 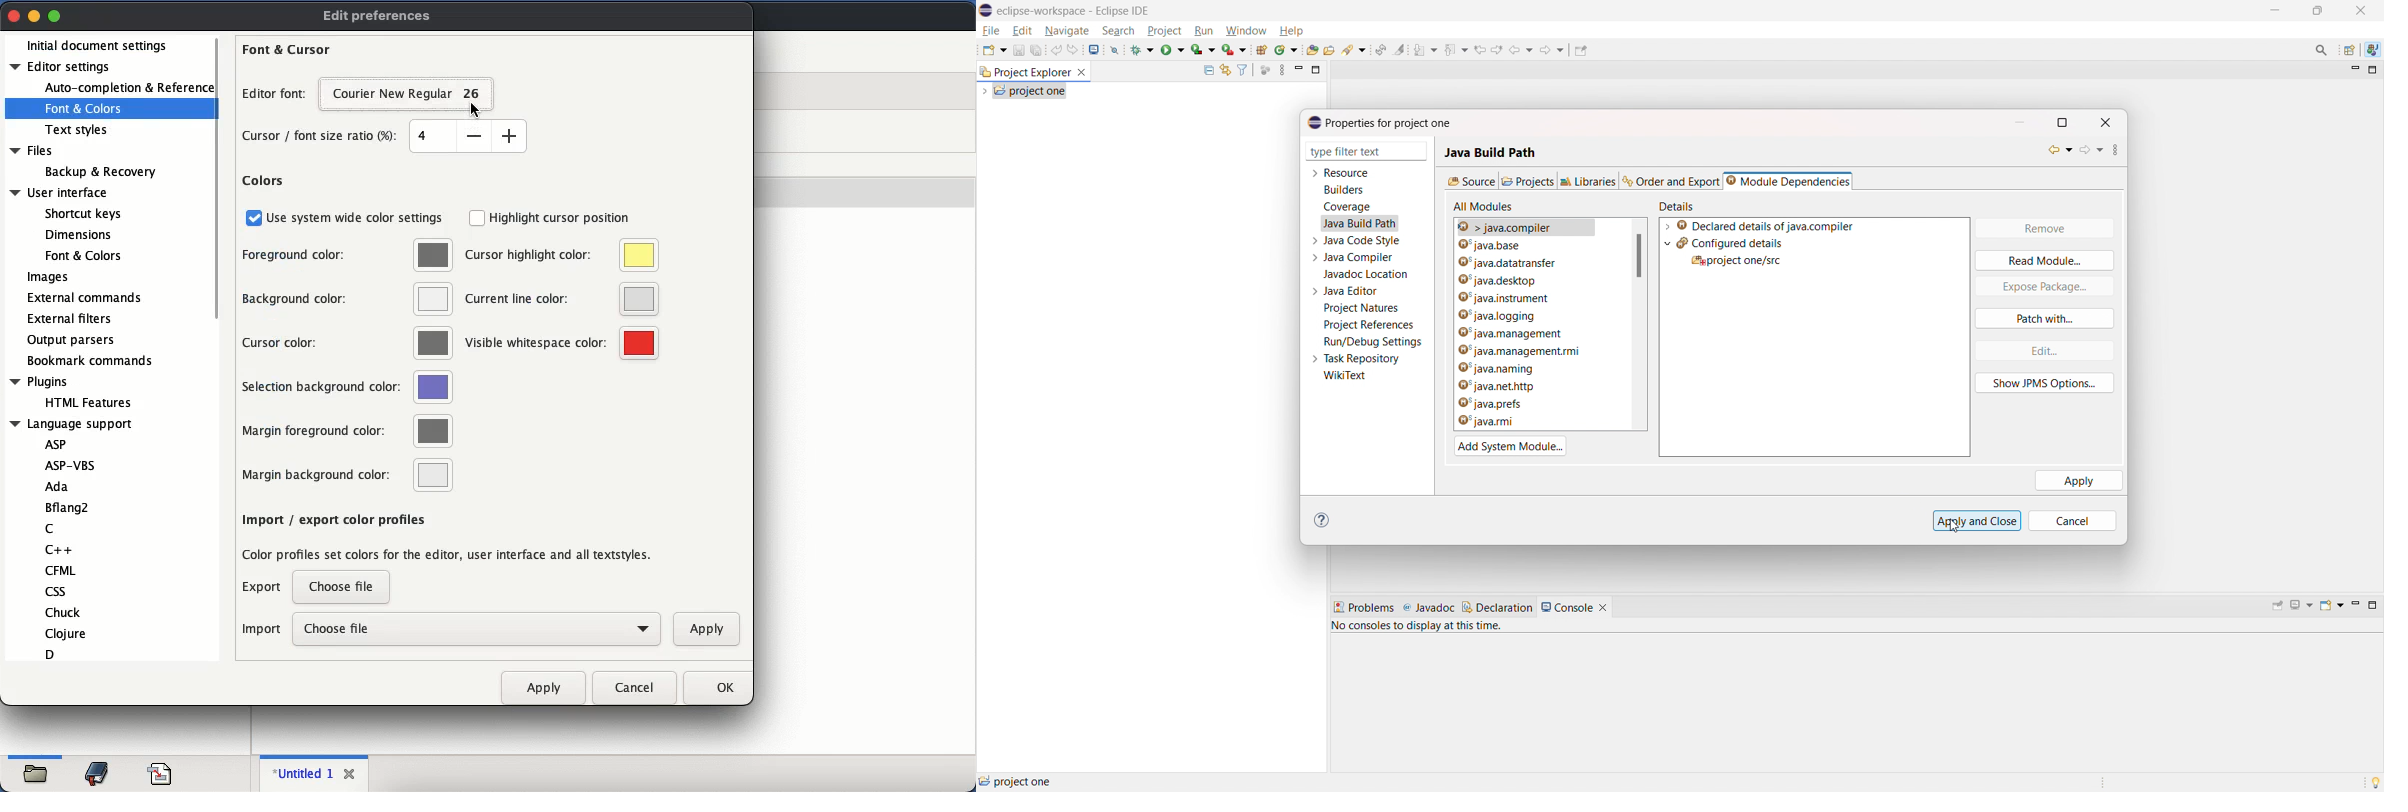 What do you see at coordinates (532, 301) in the screenshot?
I see `current line color` at bounding box center [532, 301].